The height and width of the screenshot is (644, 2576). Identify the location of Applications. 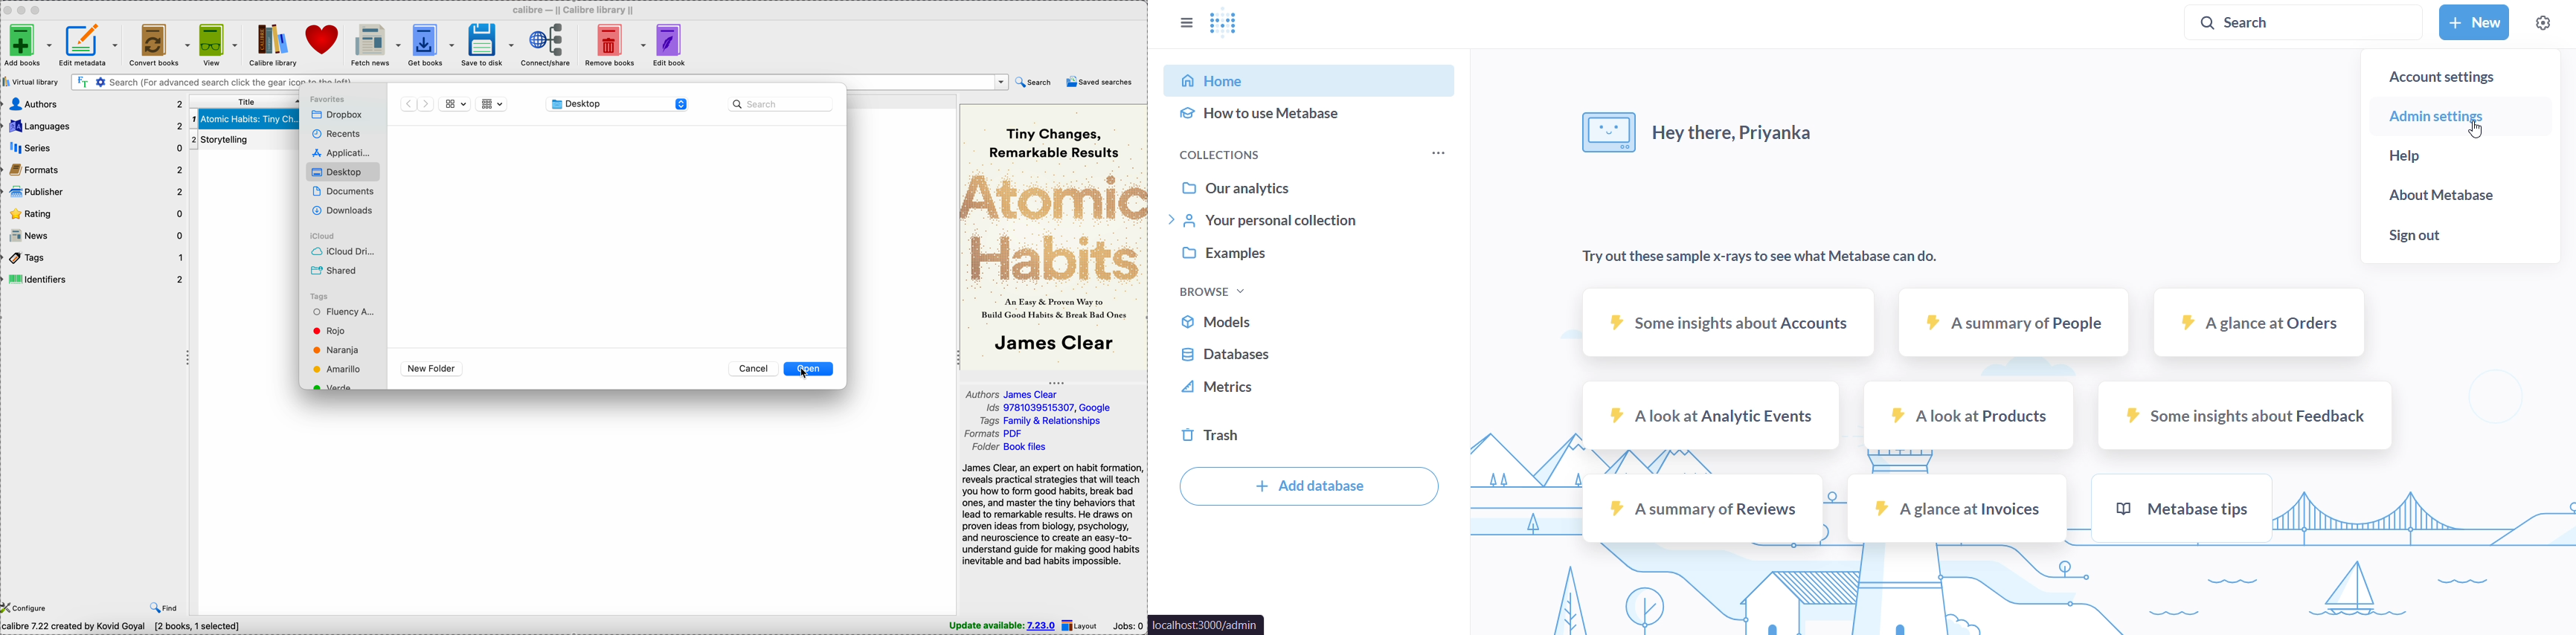
(343, 153).